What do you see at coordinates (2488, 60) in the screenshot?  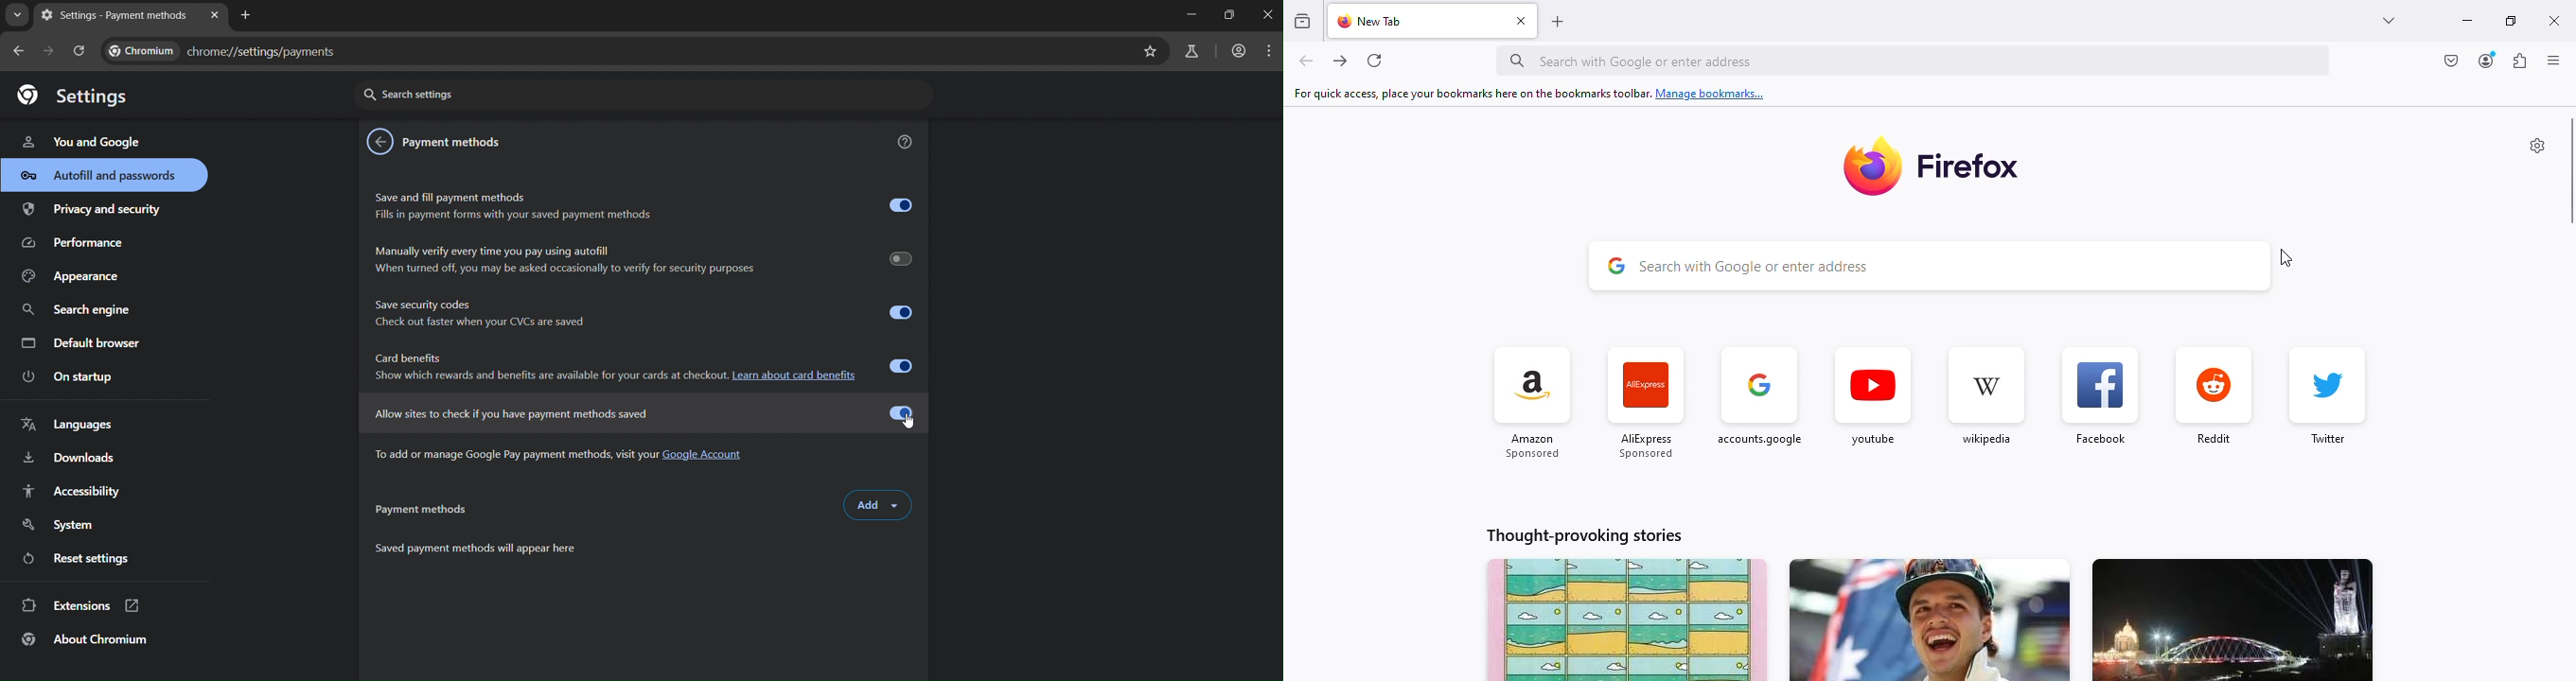 I see `account` at bounding box center [2488, 60].